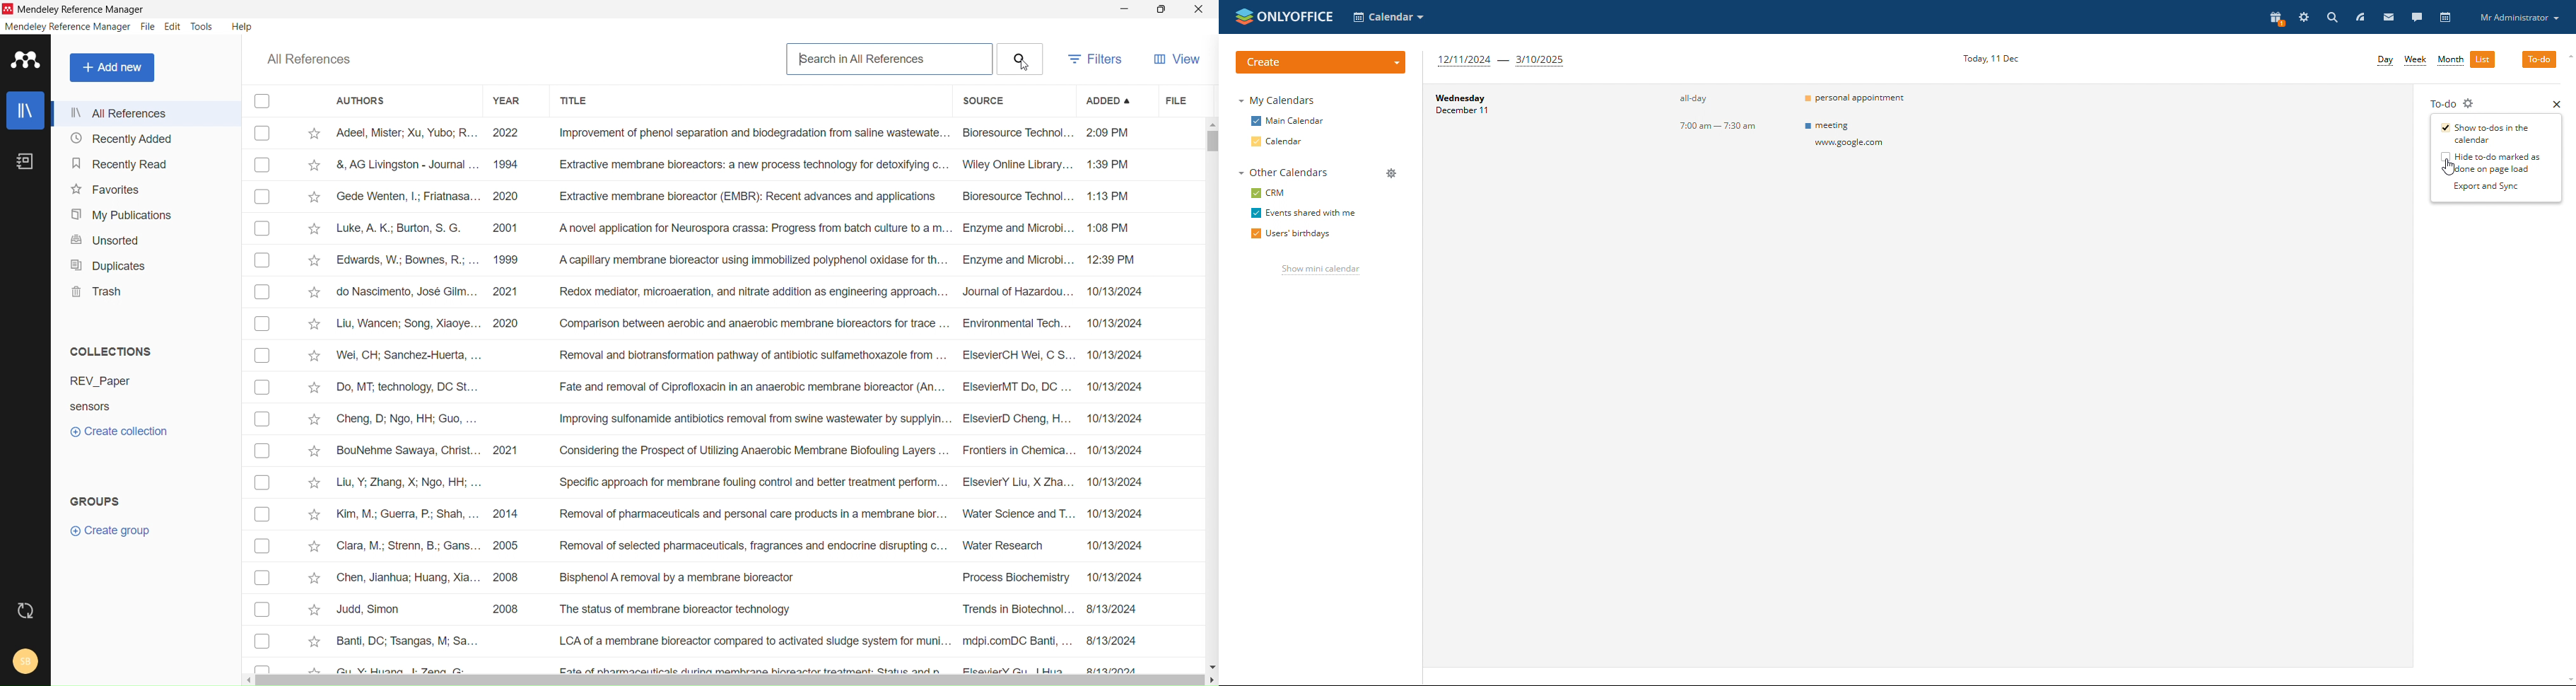 Image resolution: width=2576 pixels, height=700 pixels. What do you see at coordinates (509, 100) in the screenshot?
I see `year` at bounding box center [509, 100].